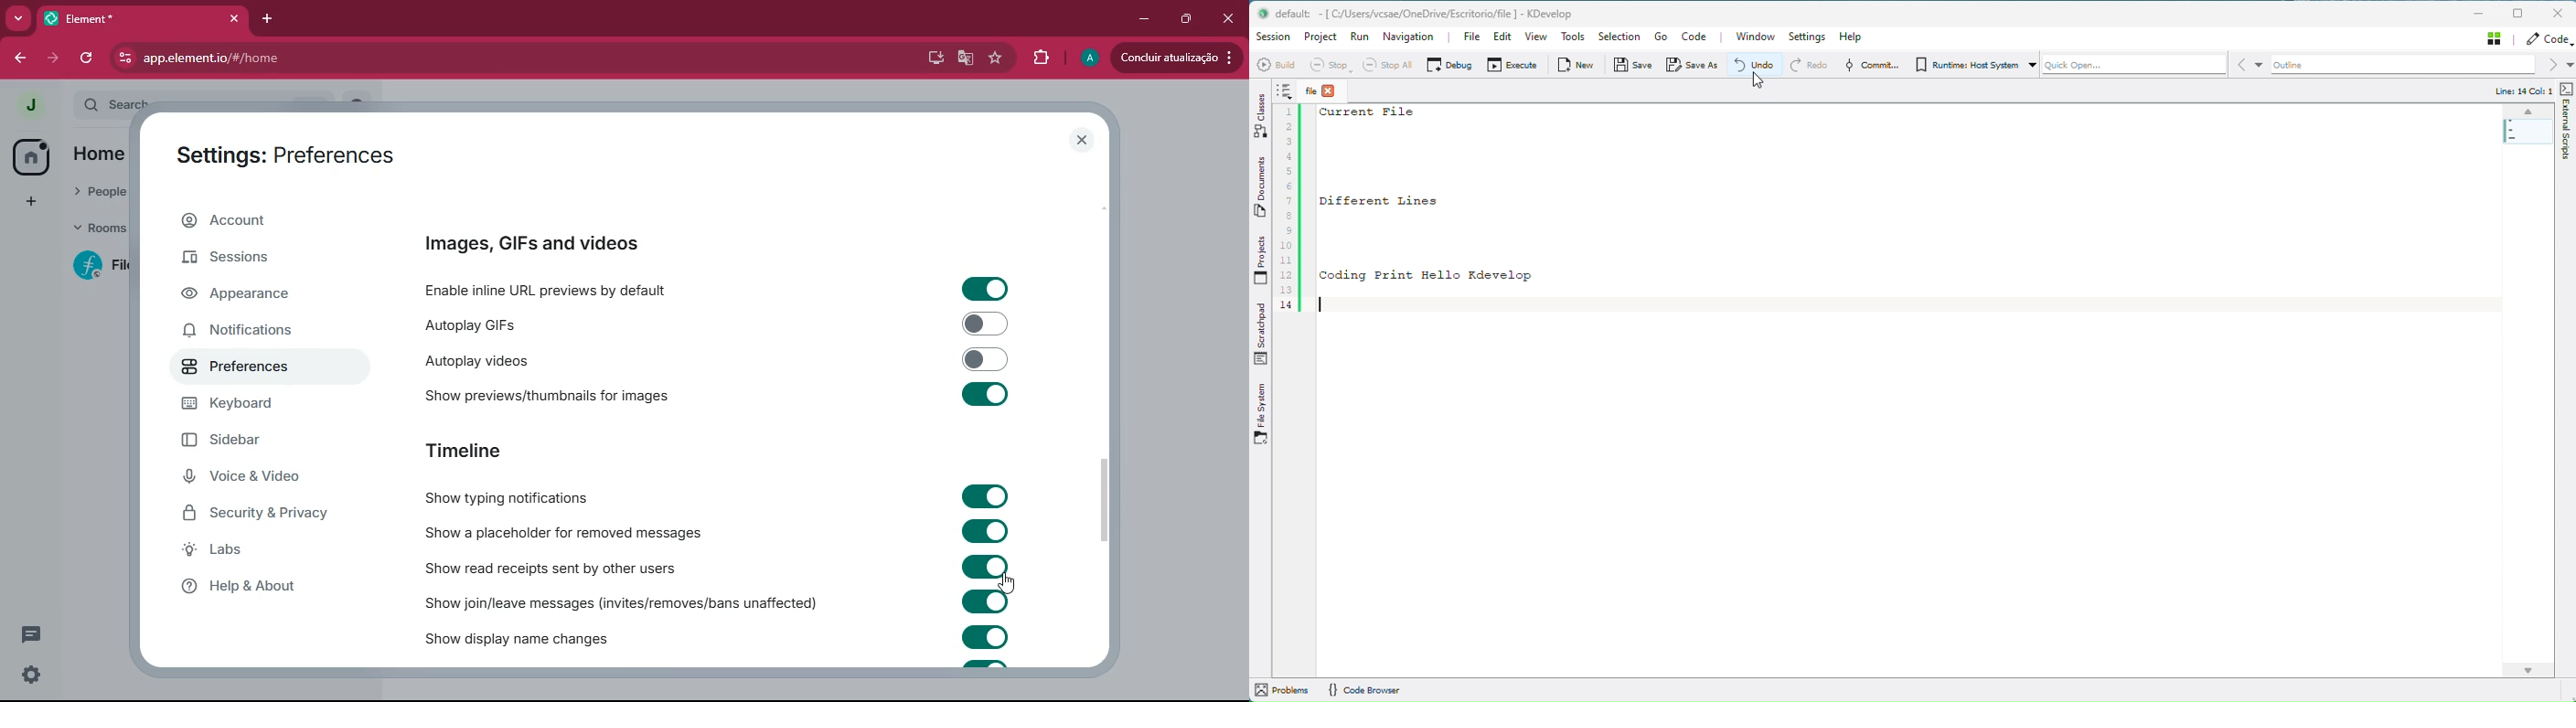 Image resolution: width=2576 pixels, height=728 pixels. Describe the element at coordinates (1142, 18) in the screenshot. I see `minimize` at that location.